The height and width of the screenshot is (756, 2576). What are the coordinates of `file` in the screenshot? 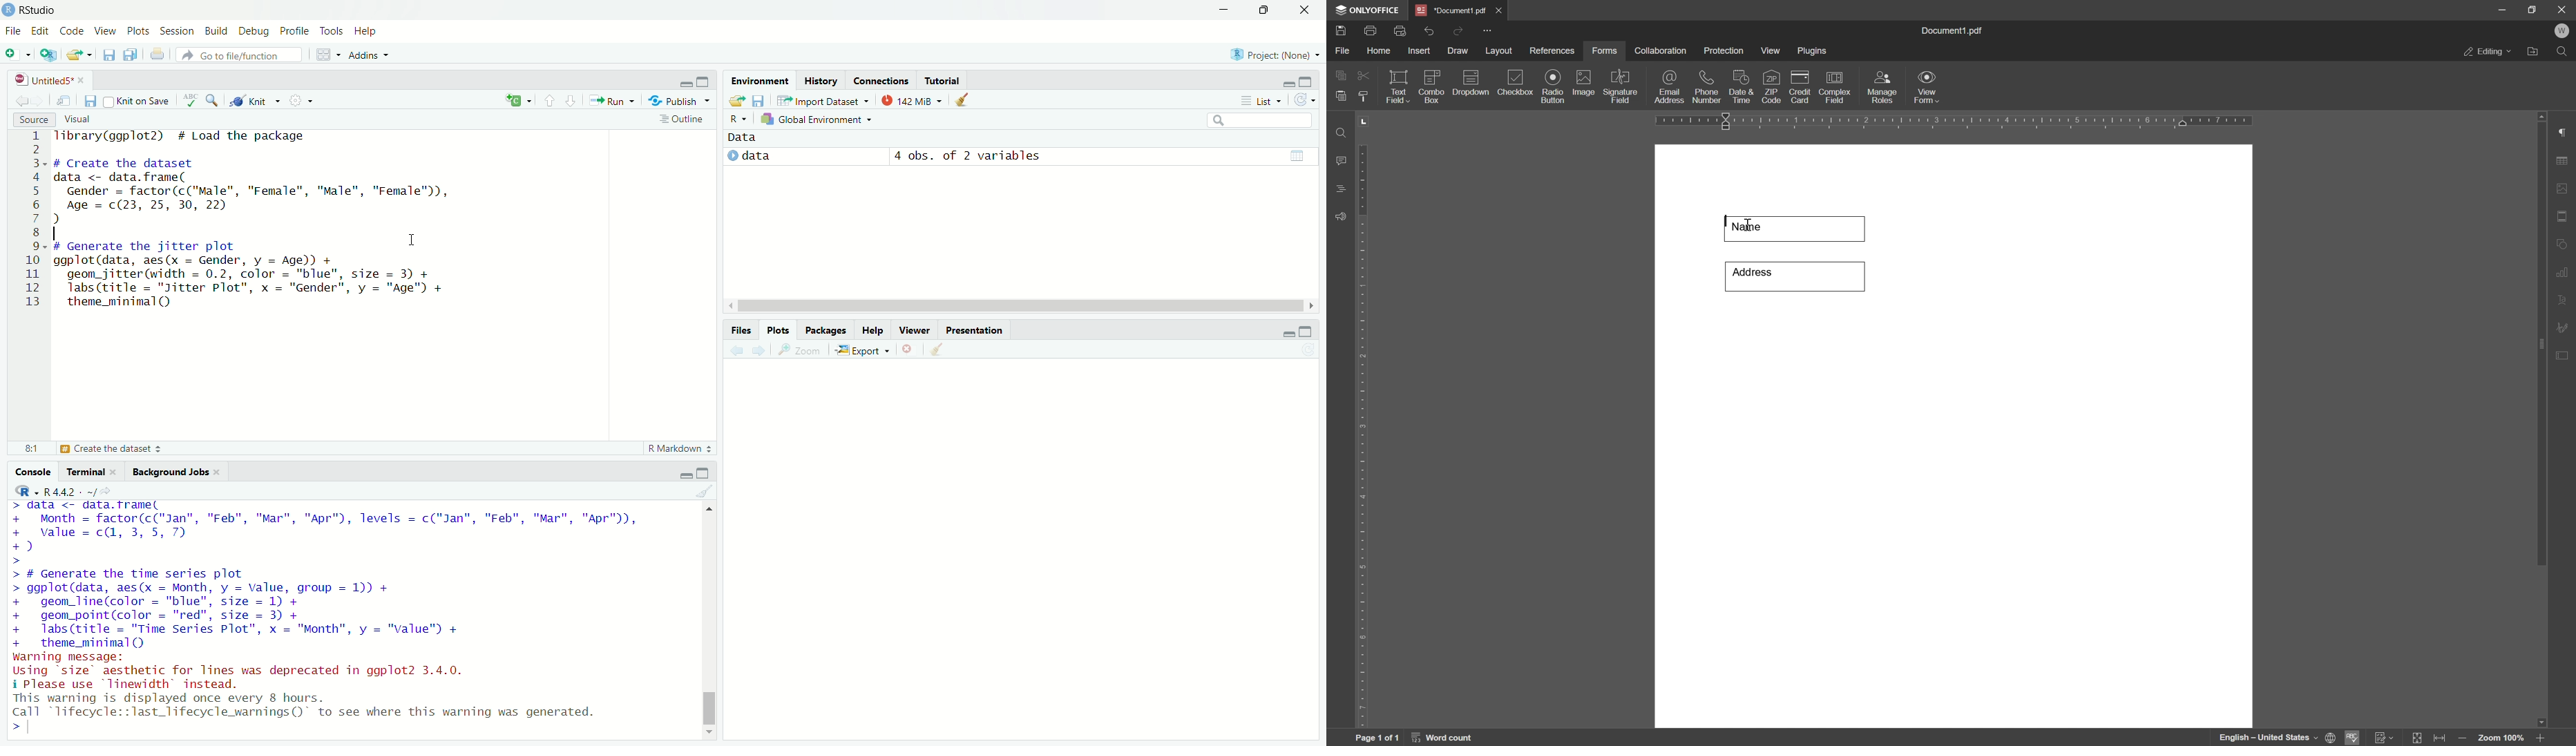 It's located at (1340, 51).